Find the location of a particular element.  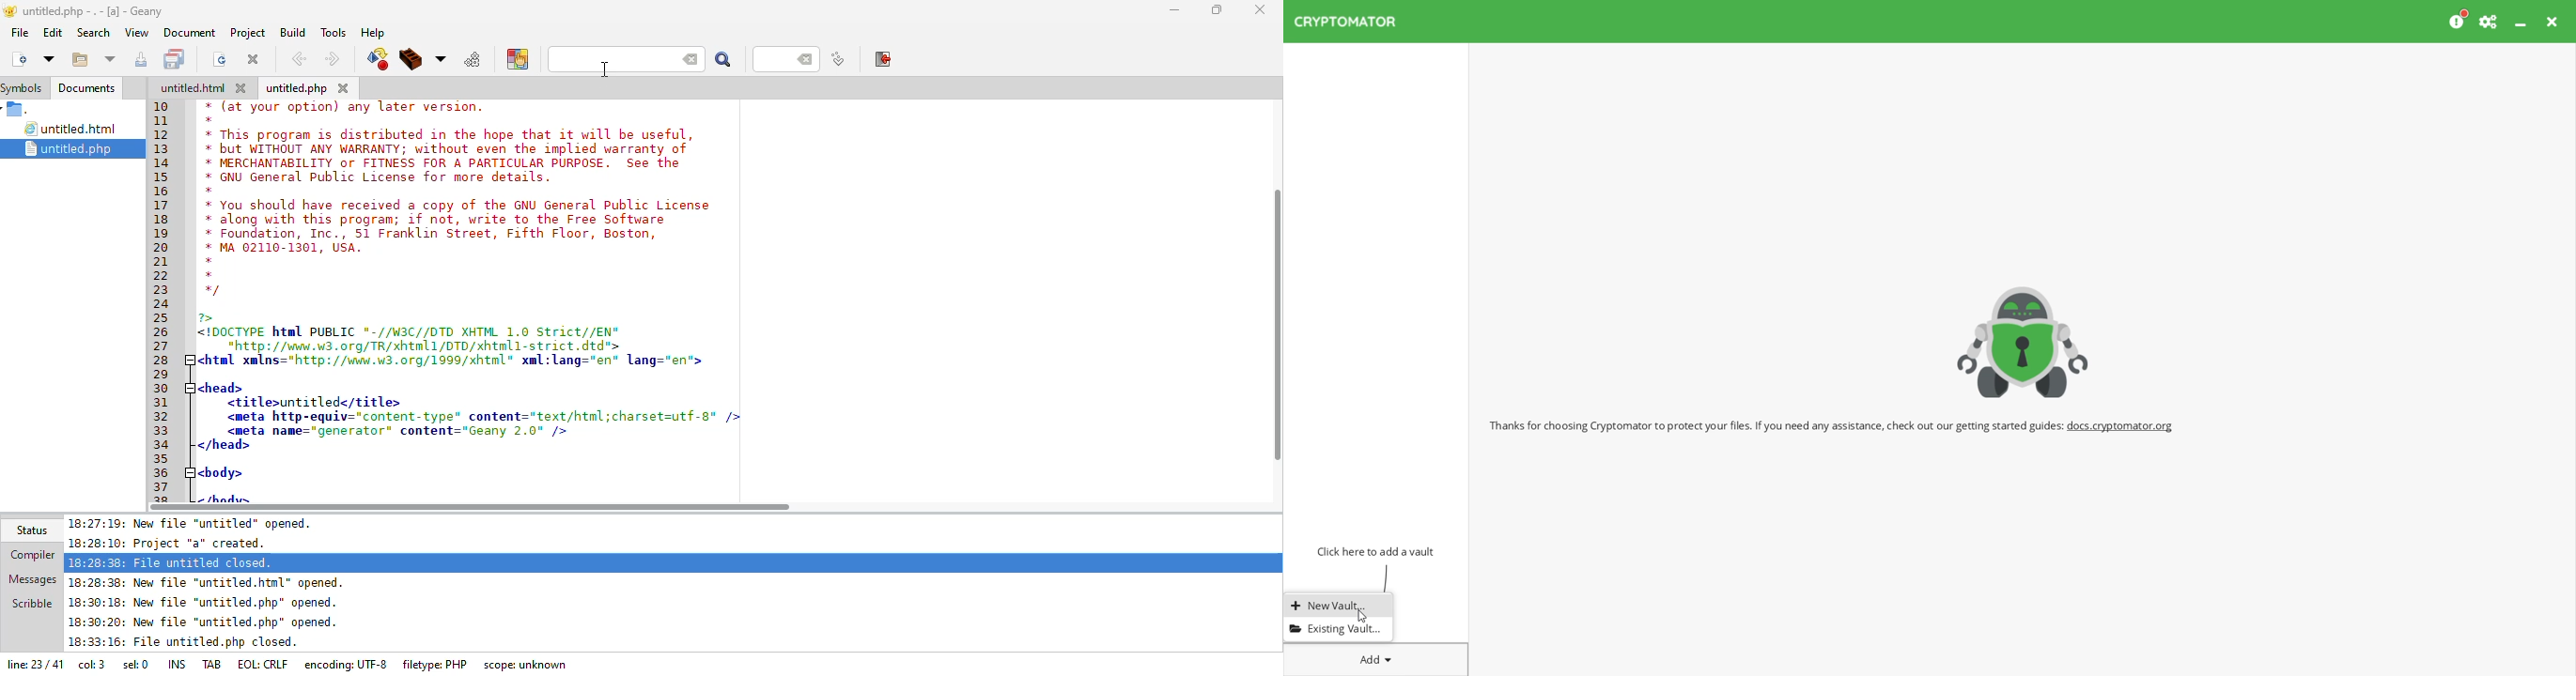

maximize is located at coordinates (1218, 9).